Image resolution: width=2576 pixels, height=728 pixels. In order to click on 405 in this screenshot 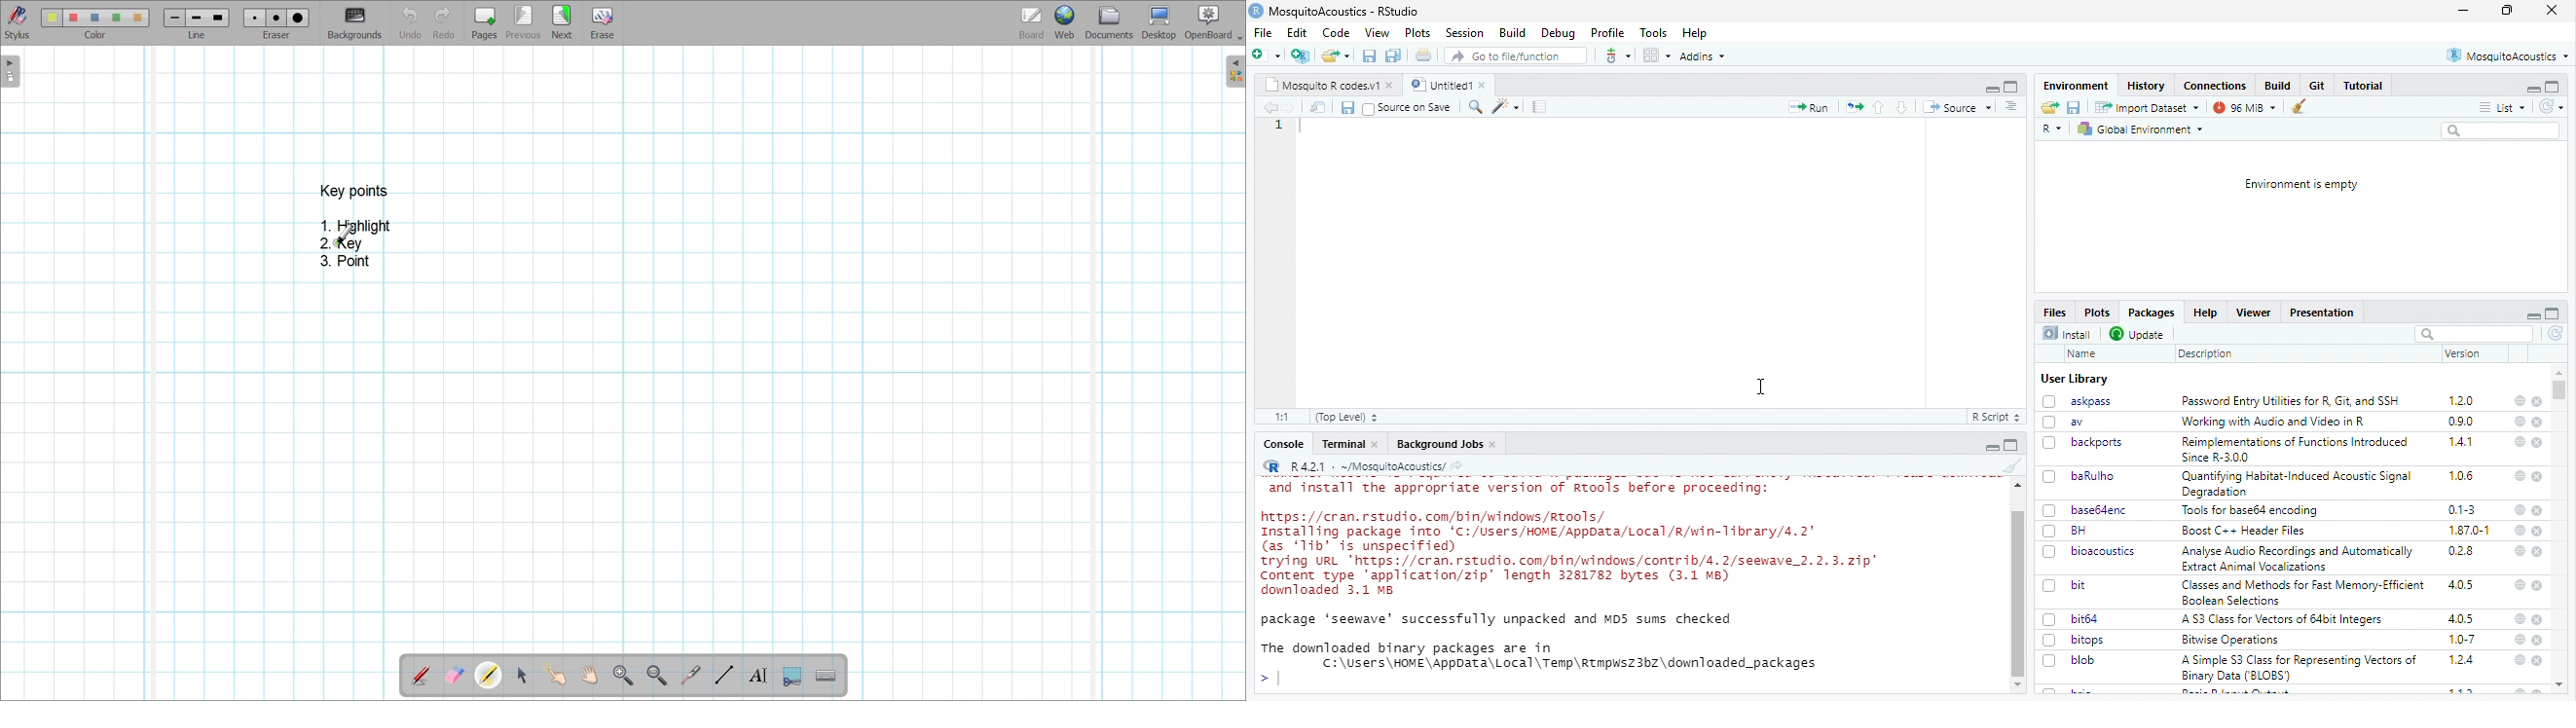, I will do `click(2462, 619)`.